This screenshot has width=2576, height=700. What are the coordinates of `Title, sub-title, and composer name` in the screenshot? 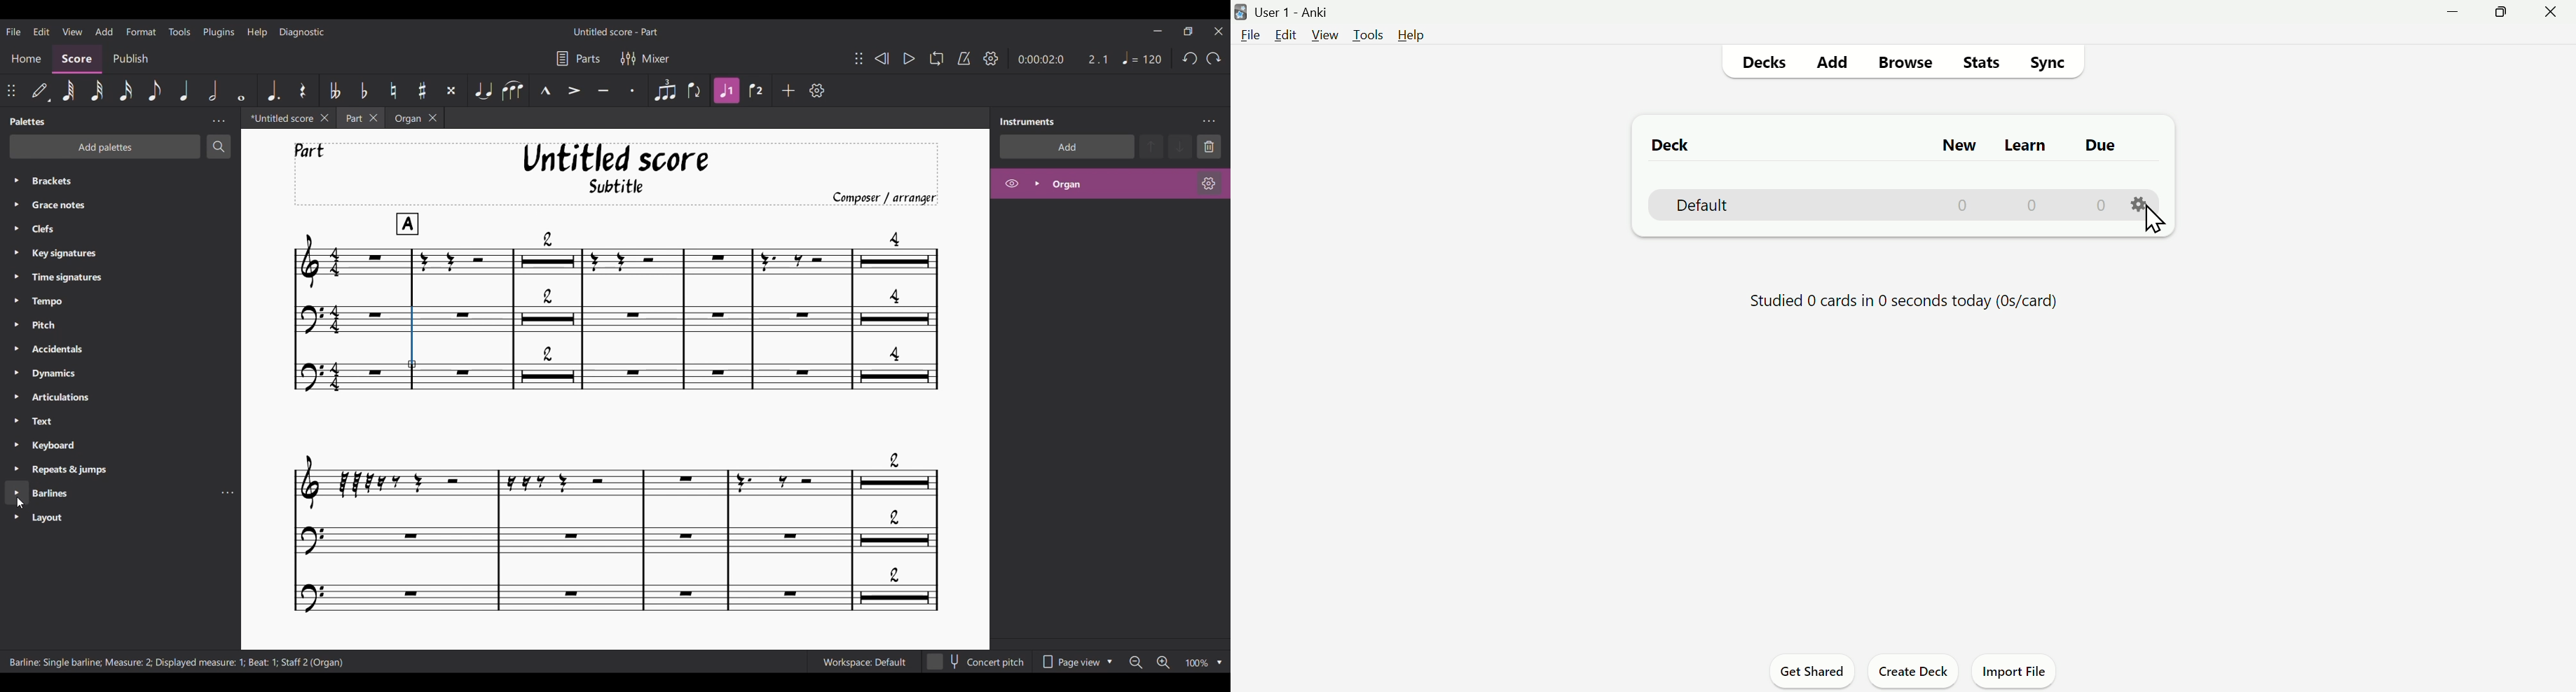 It's located at (616, 174).